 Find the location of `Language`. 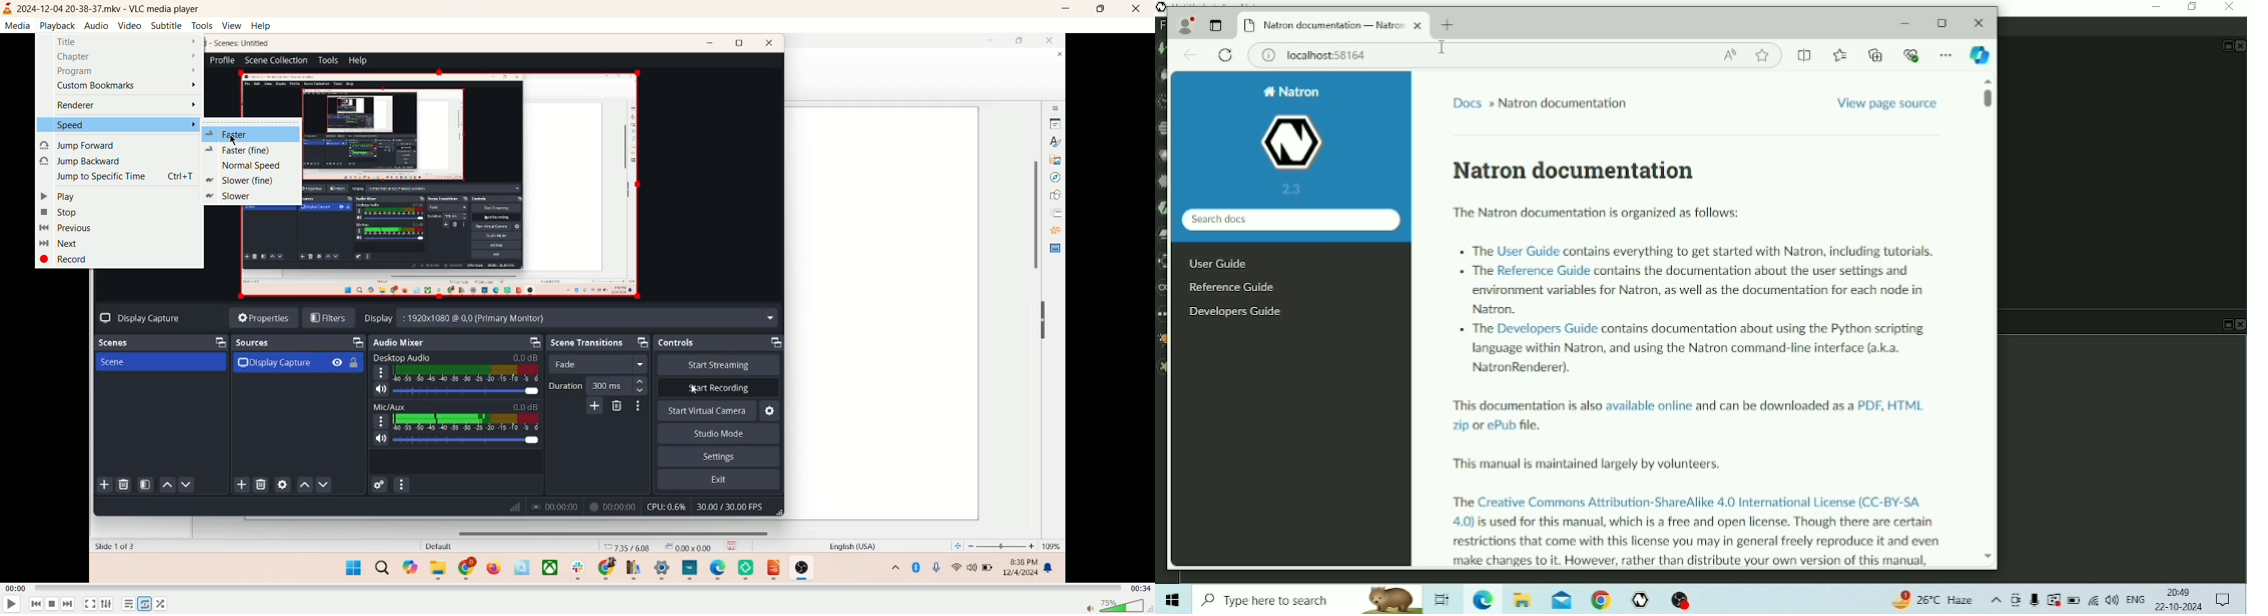

Language is located at coordinates (2136, 597).